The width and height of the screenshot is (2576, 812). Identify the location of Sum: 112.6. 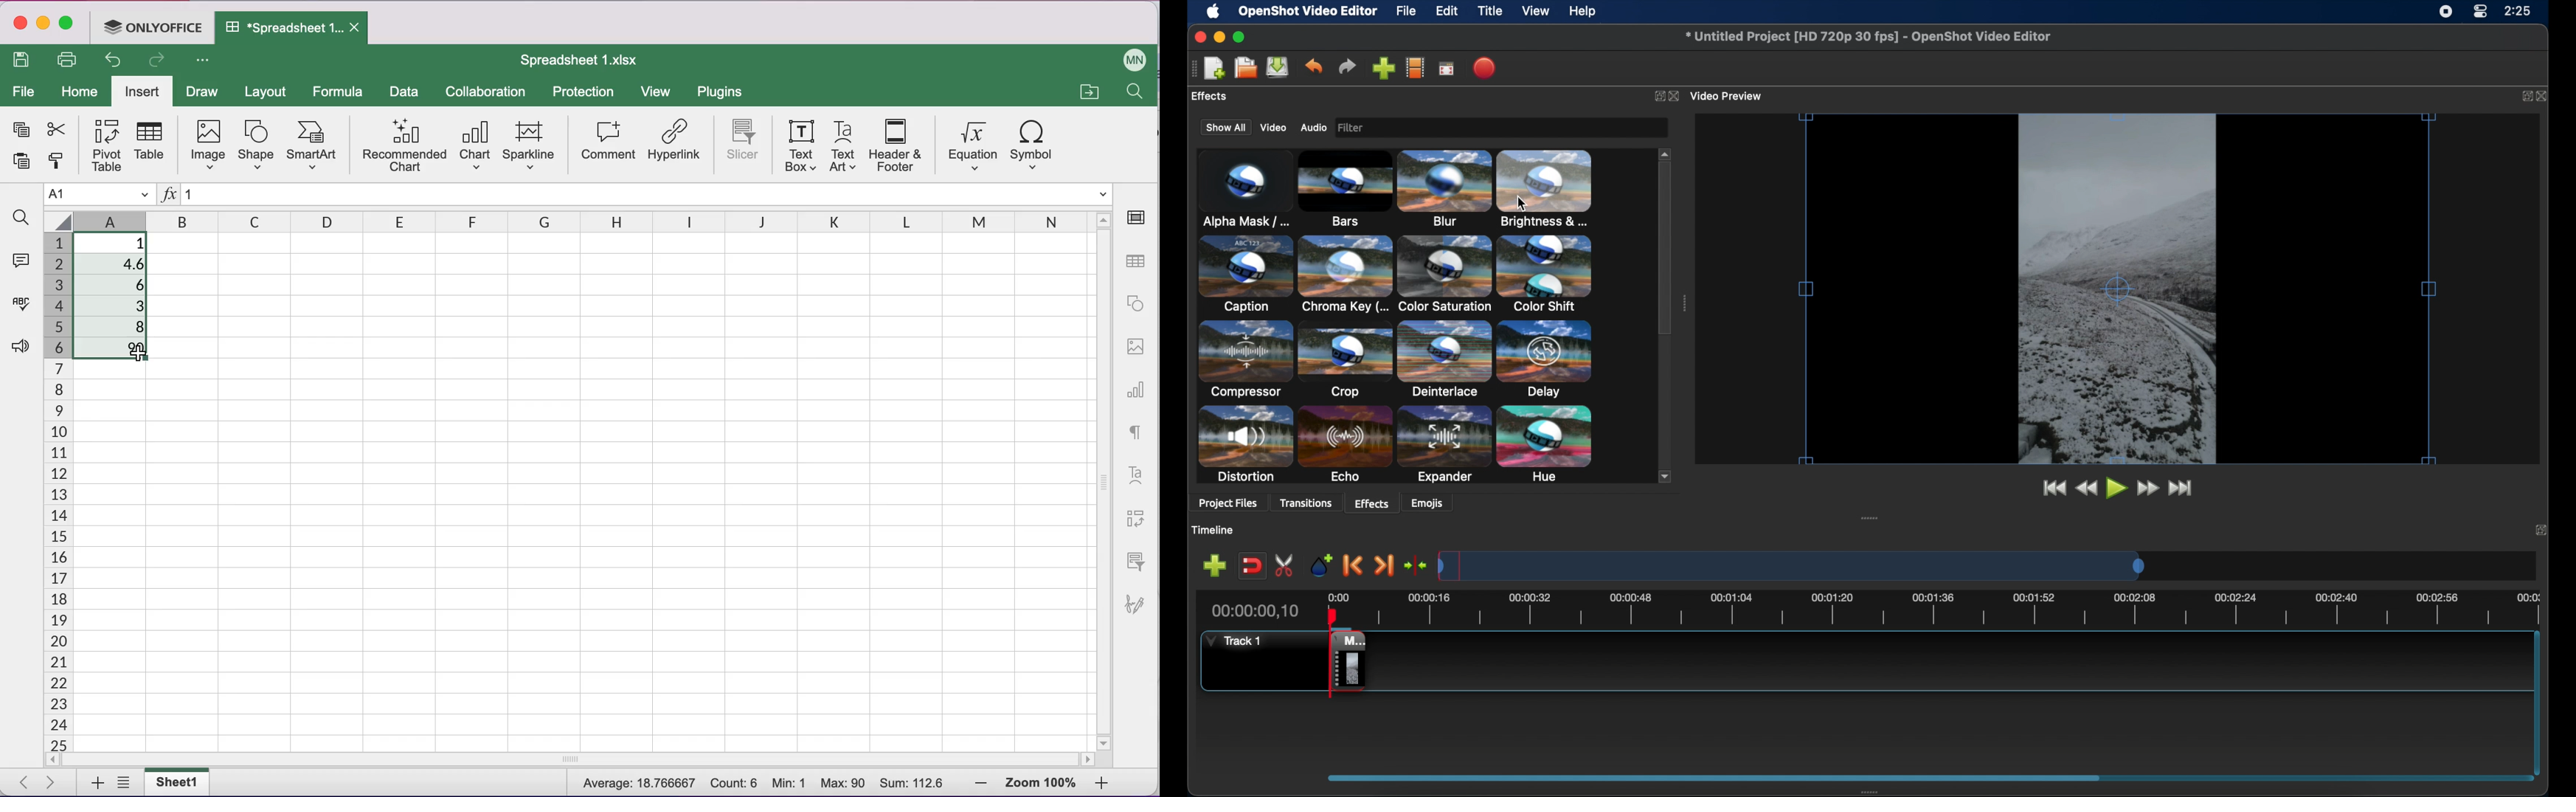
(912, 783).